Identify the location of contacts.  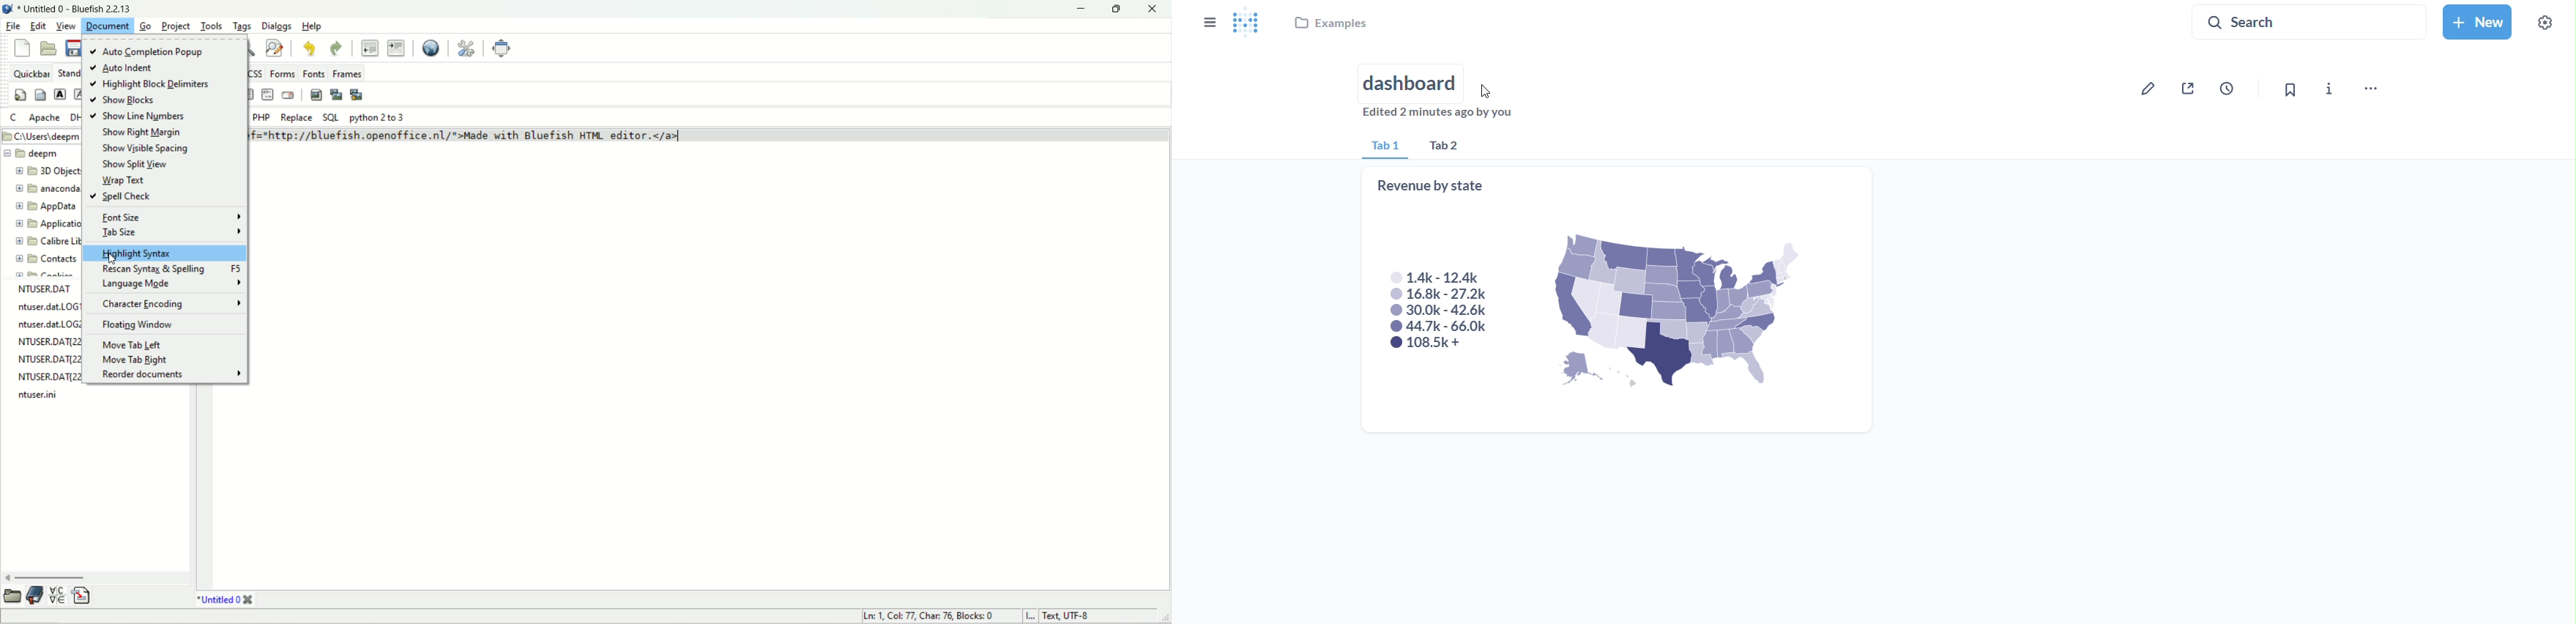
(45, 261).